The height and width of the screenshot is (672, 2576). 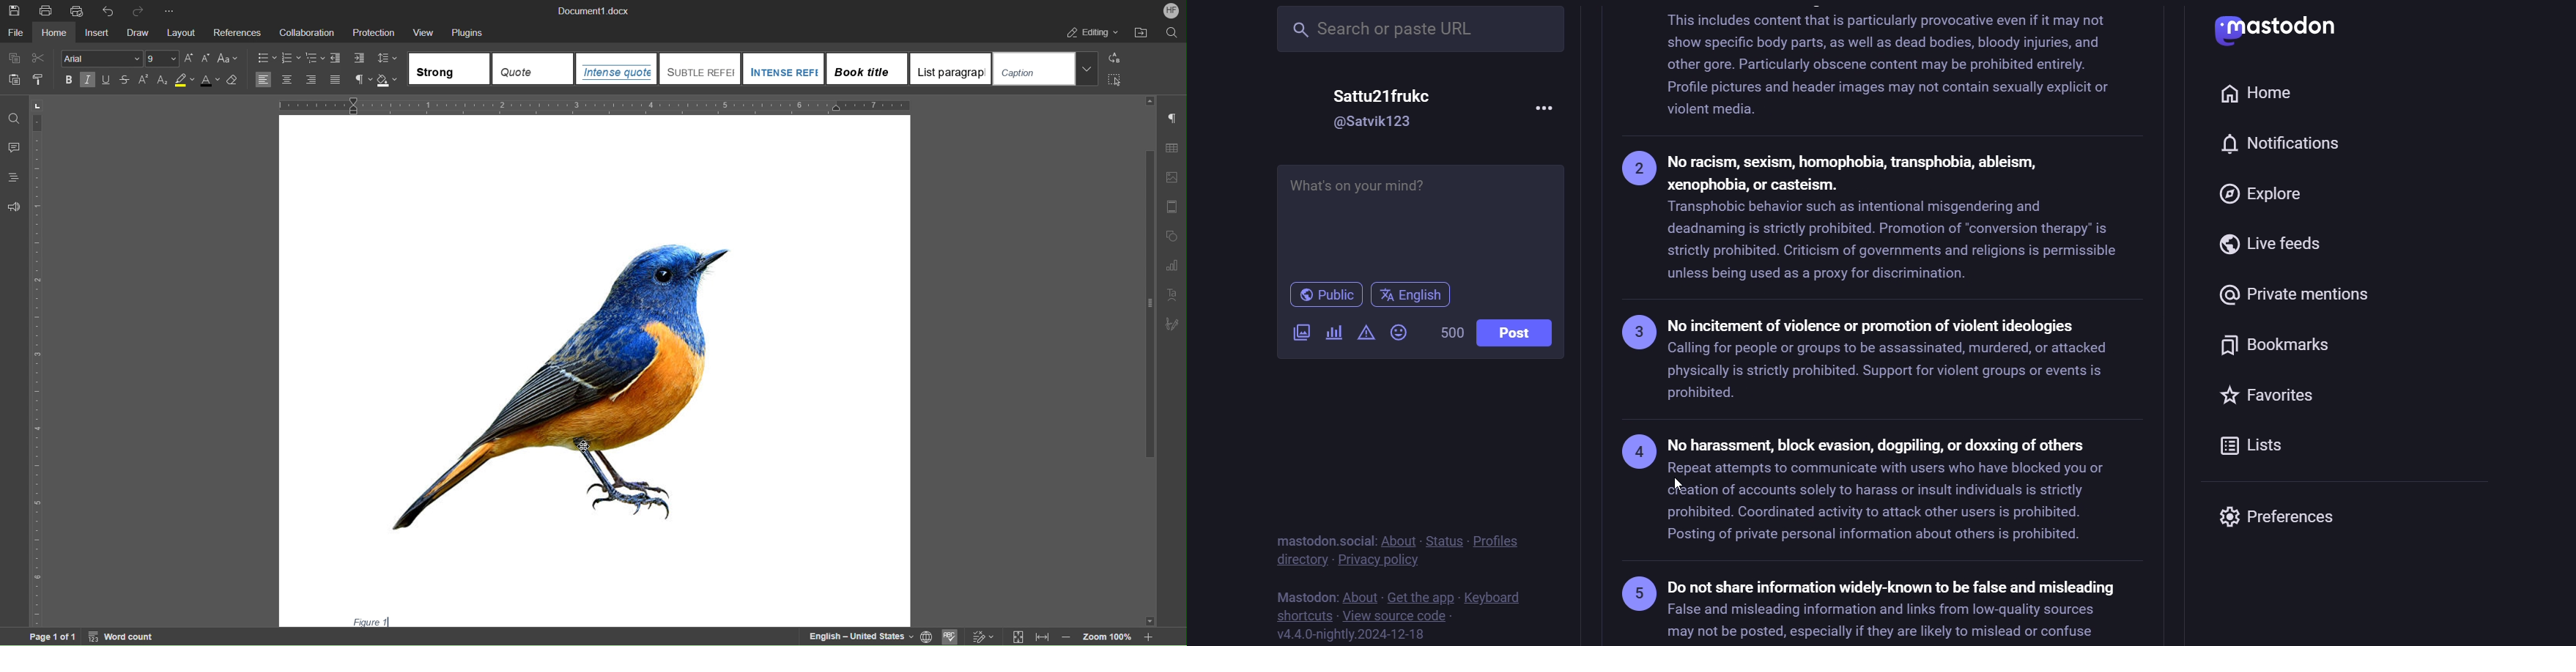 I want to click on notification, so click(x=2289, y=144).